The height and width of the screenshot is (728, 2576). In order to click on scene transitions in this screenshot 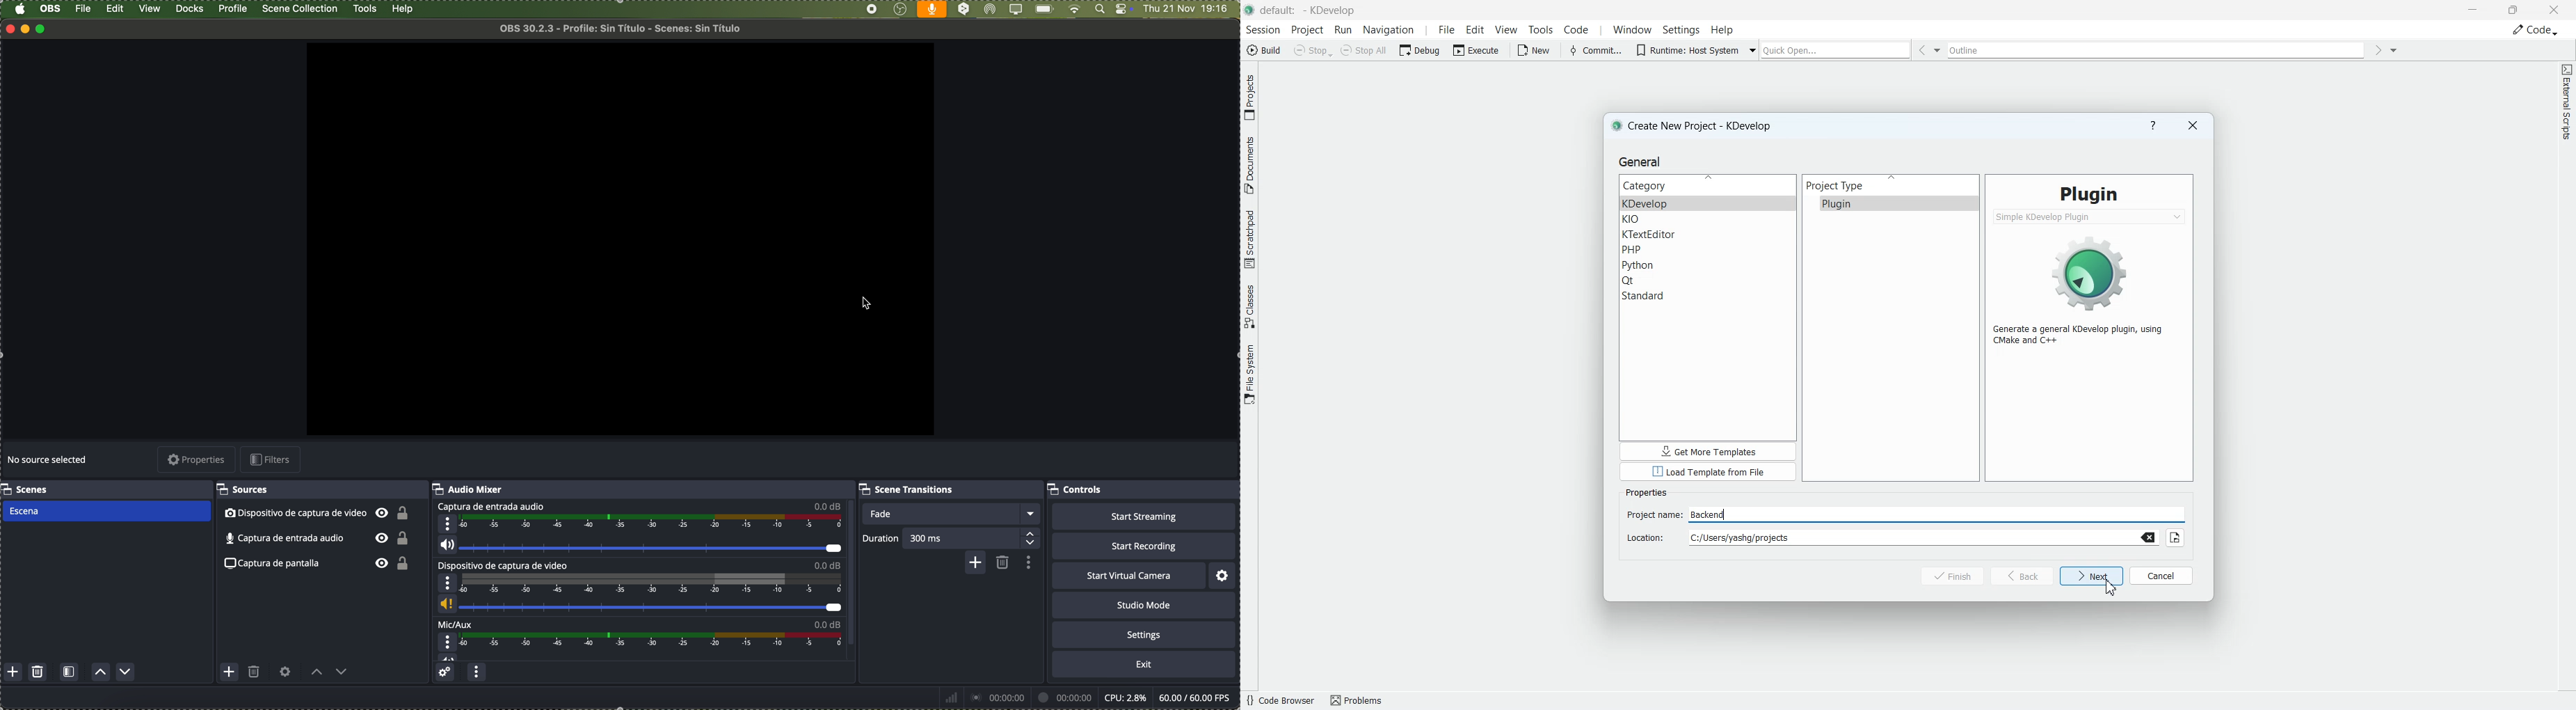, I will do `click(909, 489)`.